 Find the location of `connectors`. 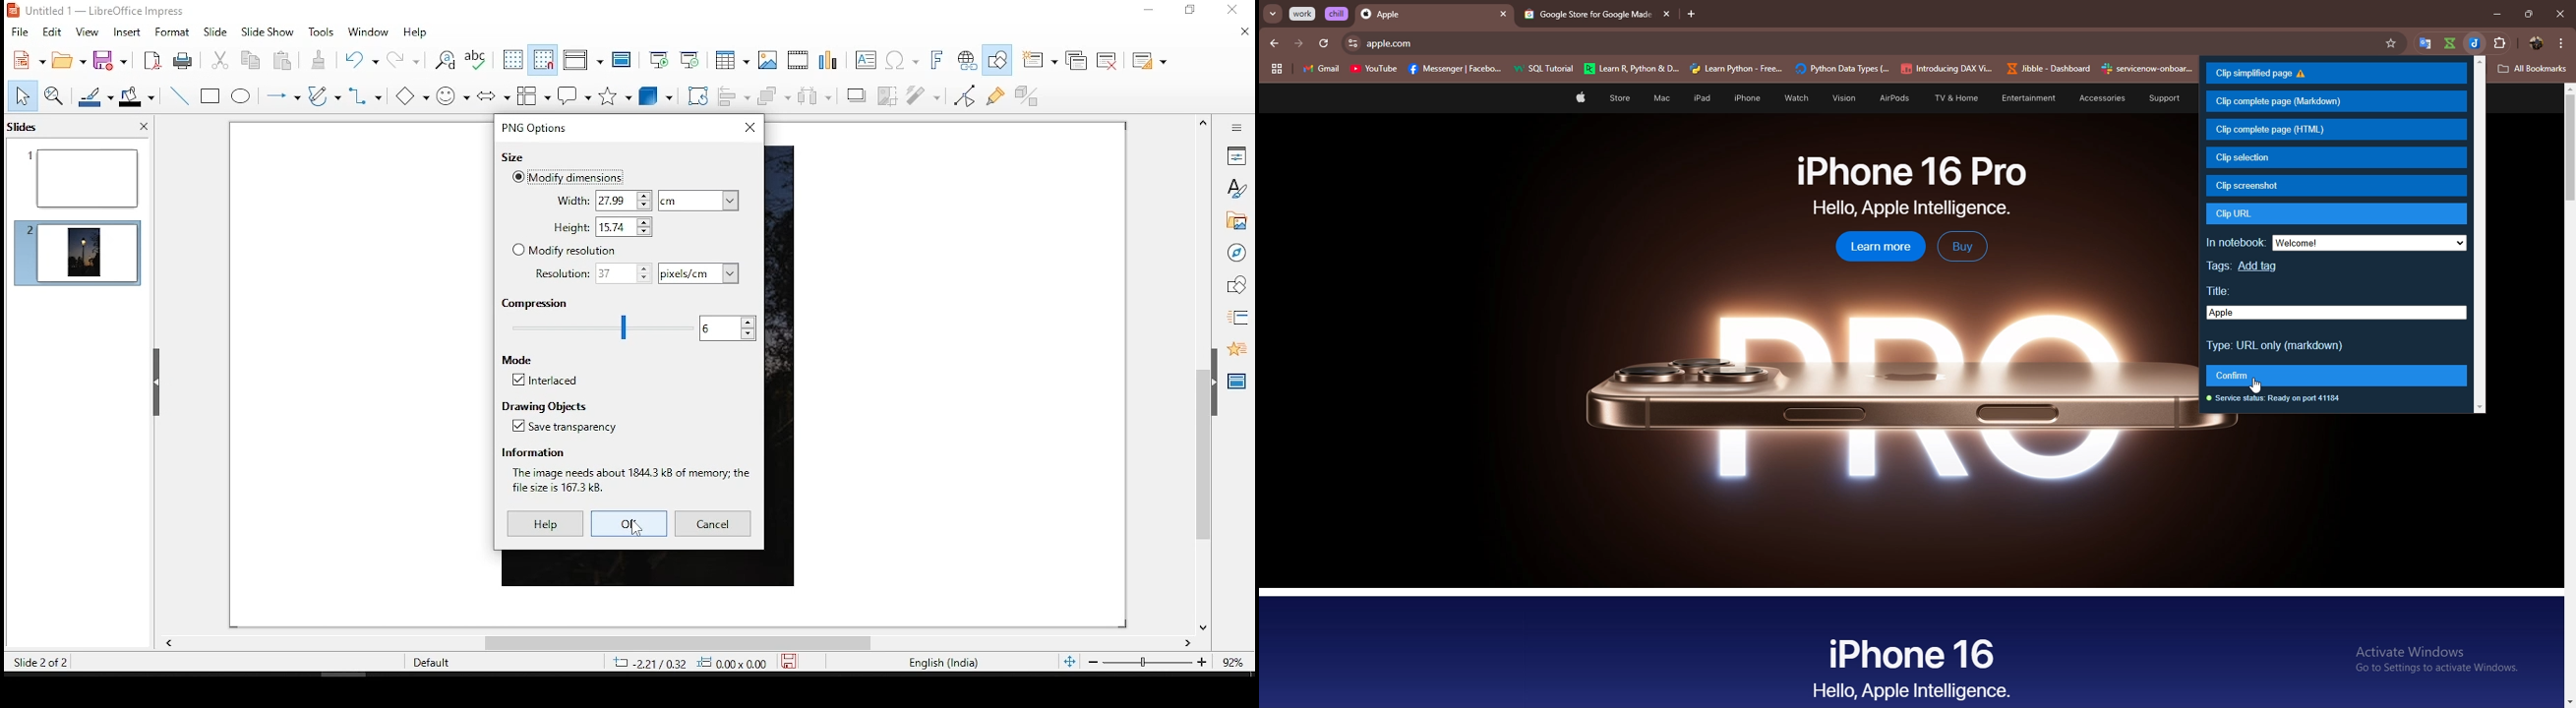

connectors is located at coordinates (363, 97).